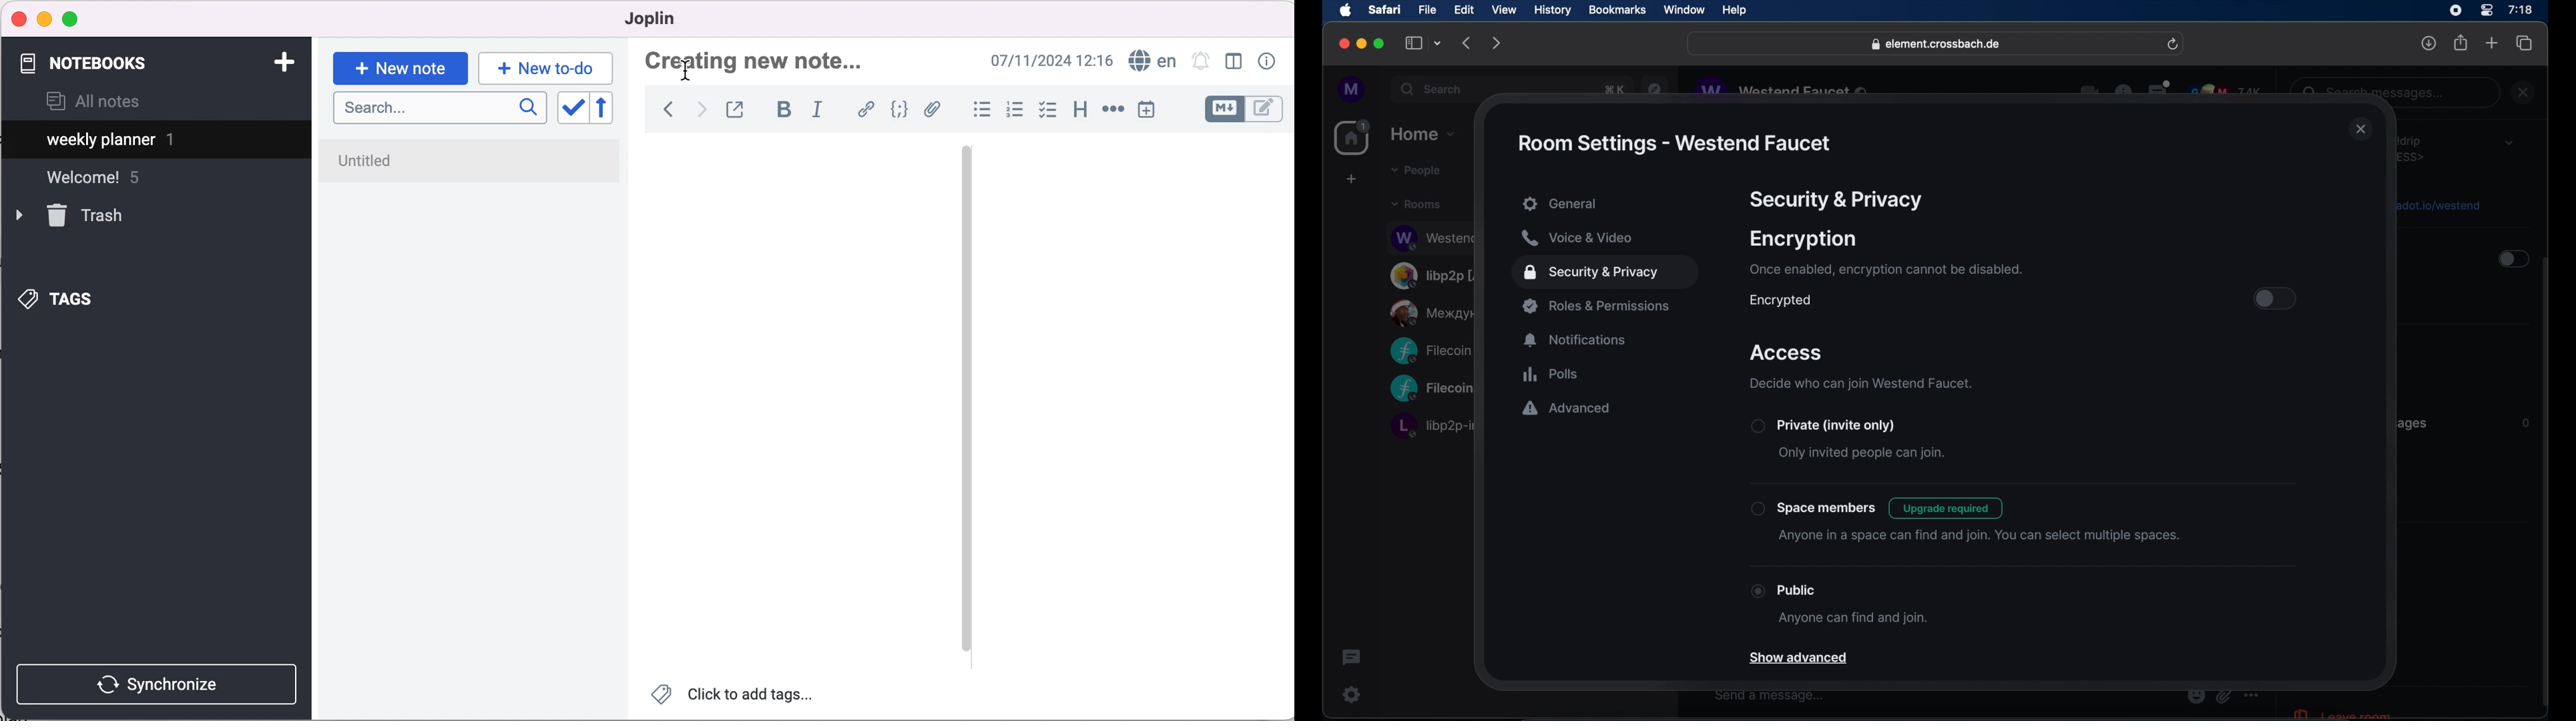 This screenshot has width=2576, height=728. What do you see at coordinates (2436, 204) in the screenshot?
I see `obscure` at bounding box center [2436, 204].